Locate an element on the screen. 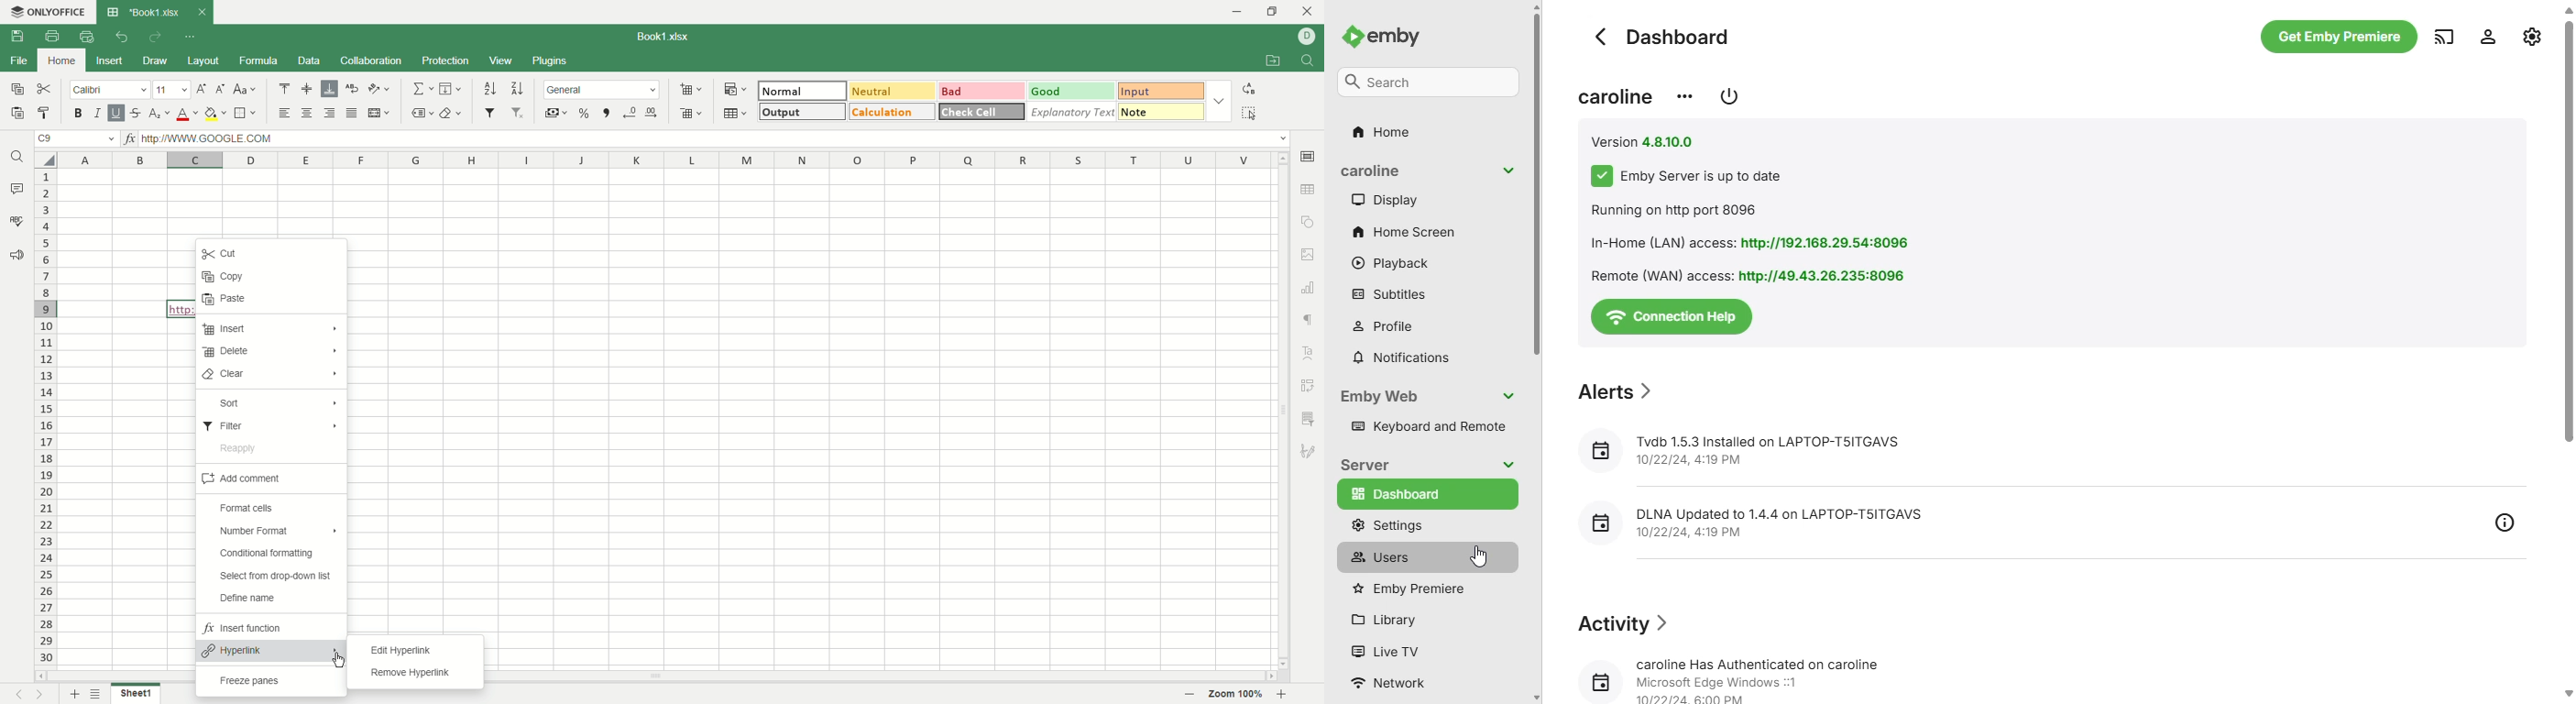  increase decimal is located at coordinates (649, 113).